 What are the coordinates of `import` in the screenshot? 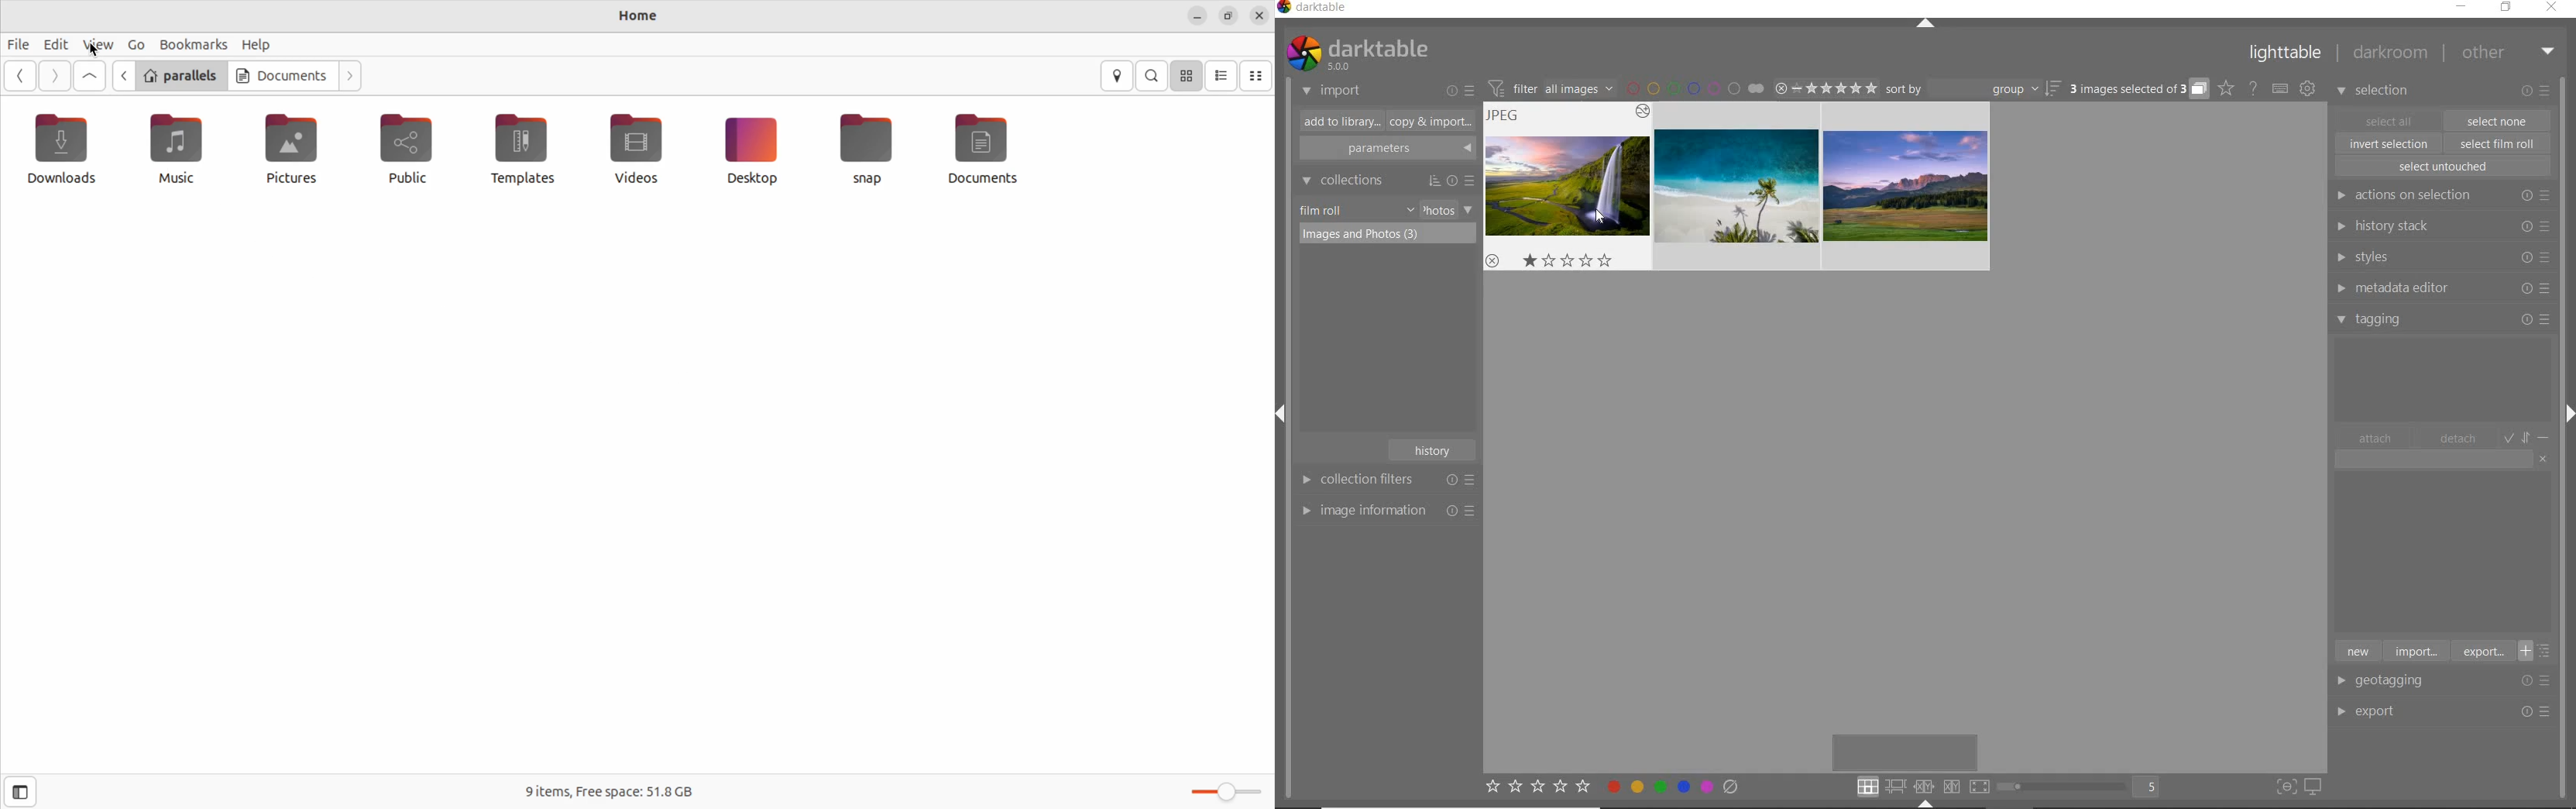 It's located at (2415, 650).